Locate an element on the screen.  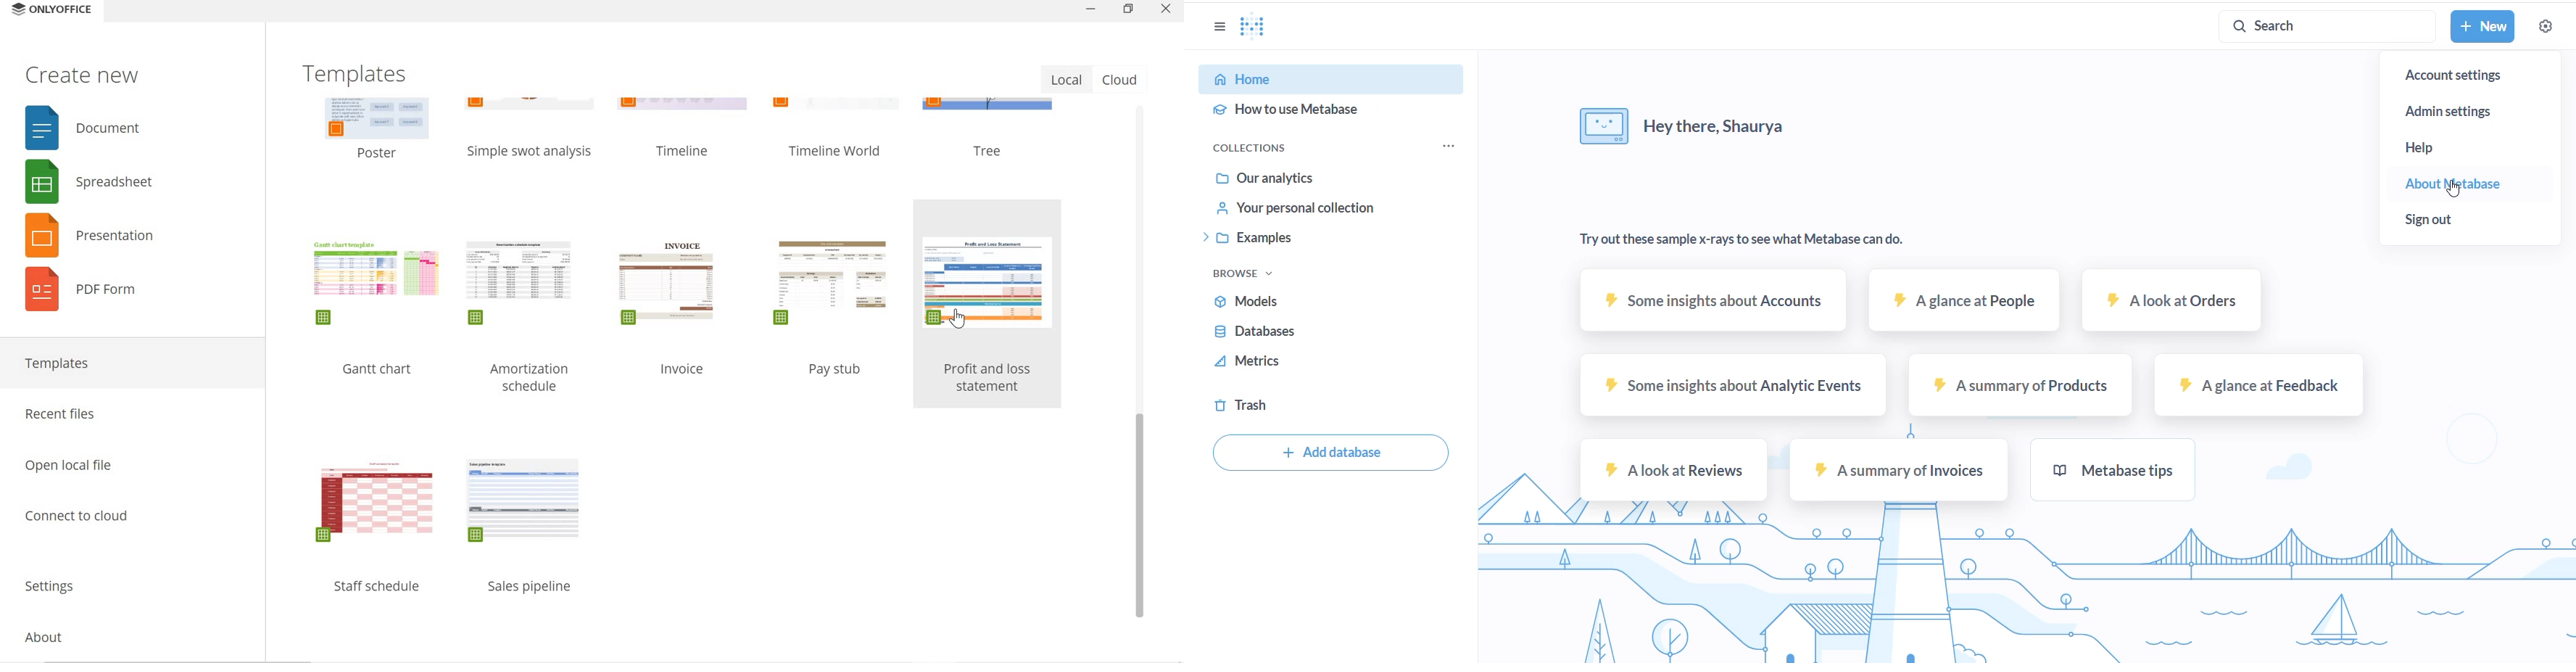
SPREADSHEET is located at coordinates (85, 180).